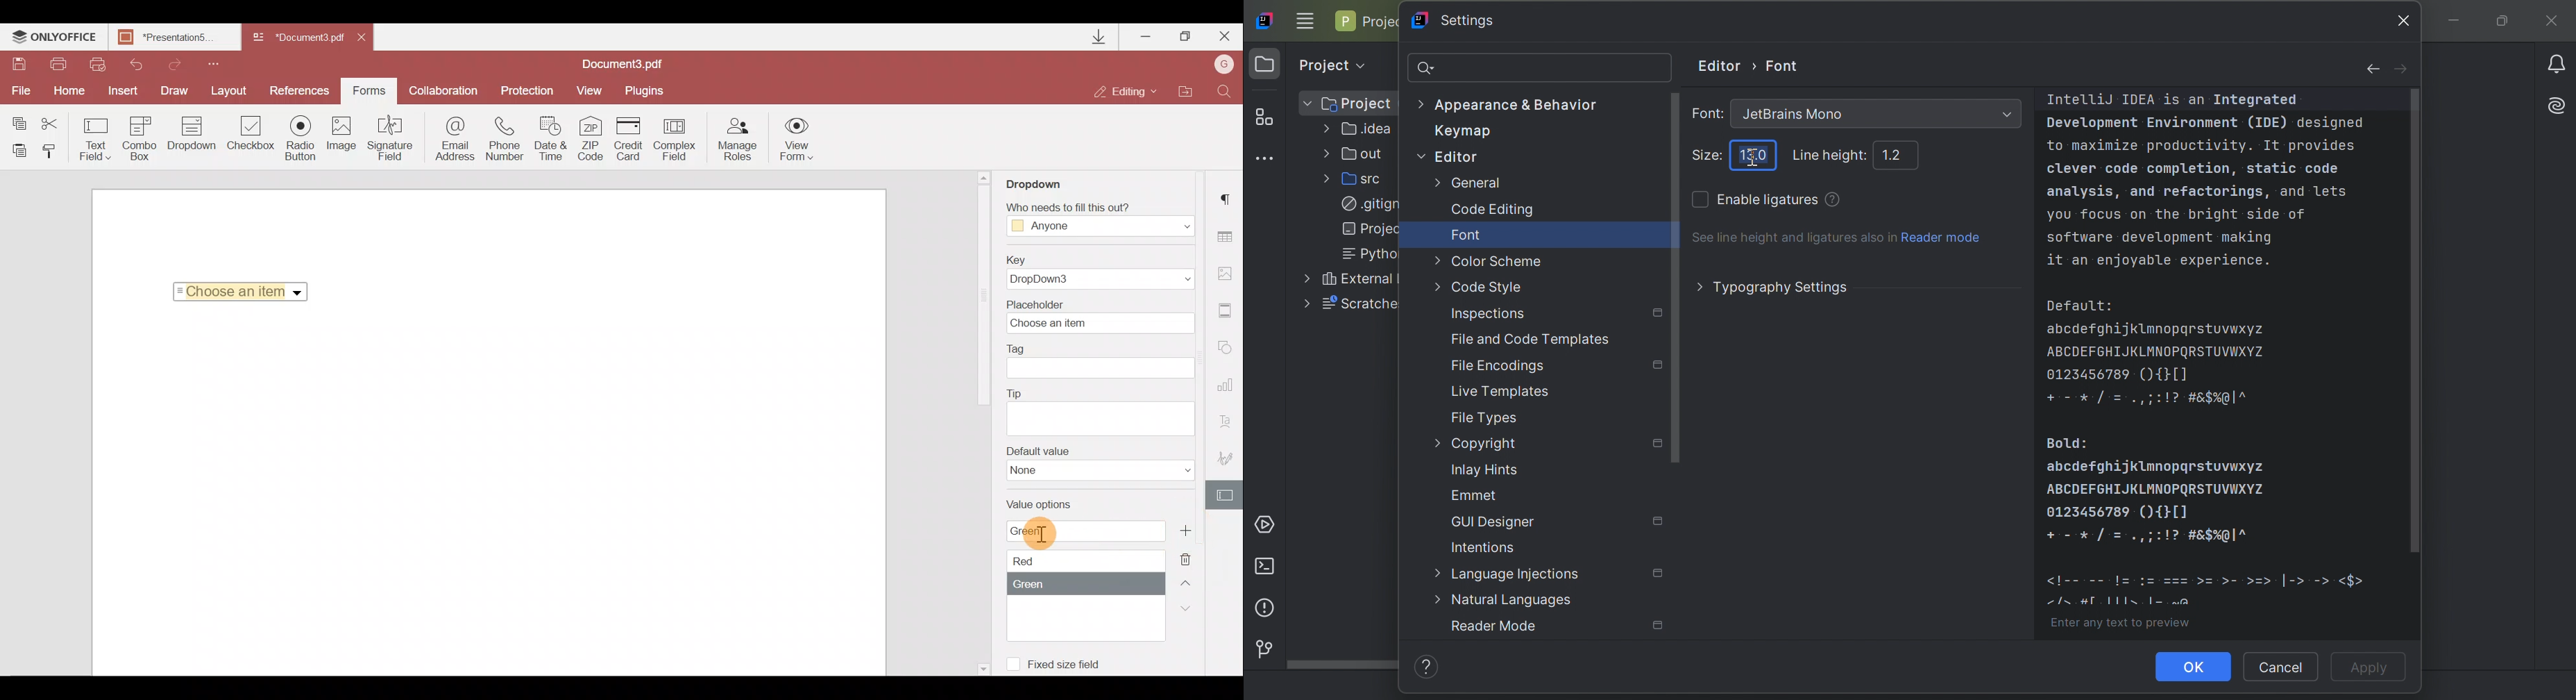  I want to click on Quick print, so click(98, 64).